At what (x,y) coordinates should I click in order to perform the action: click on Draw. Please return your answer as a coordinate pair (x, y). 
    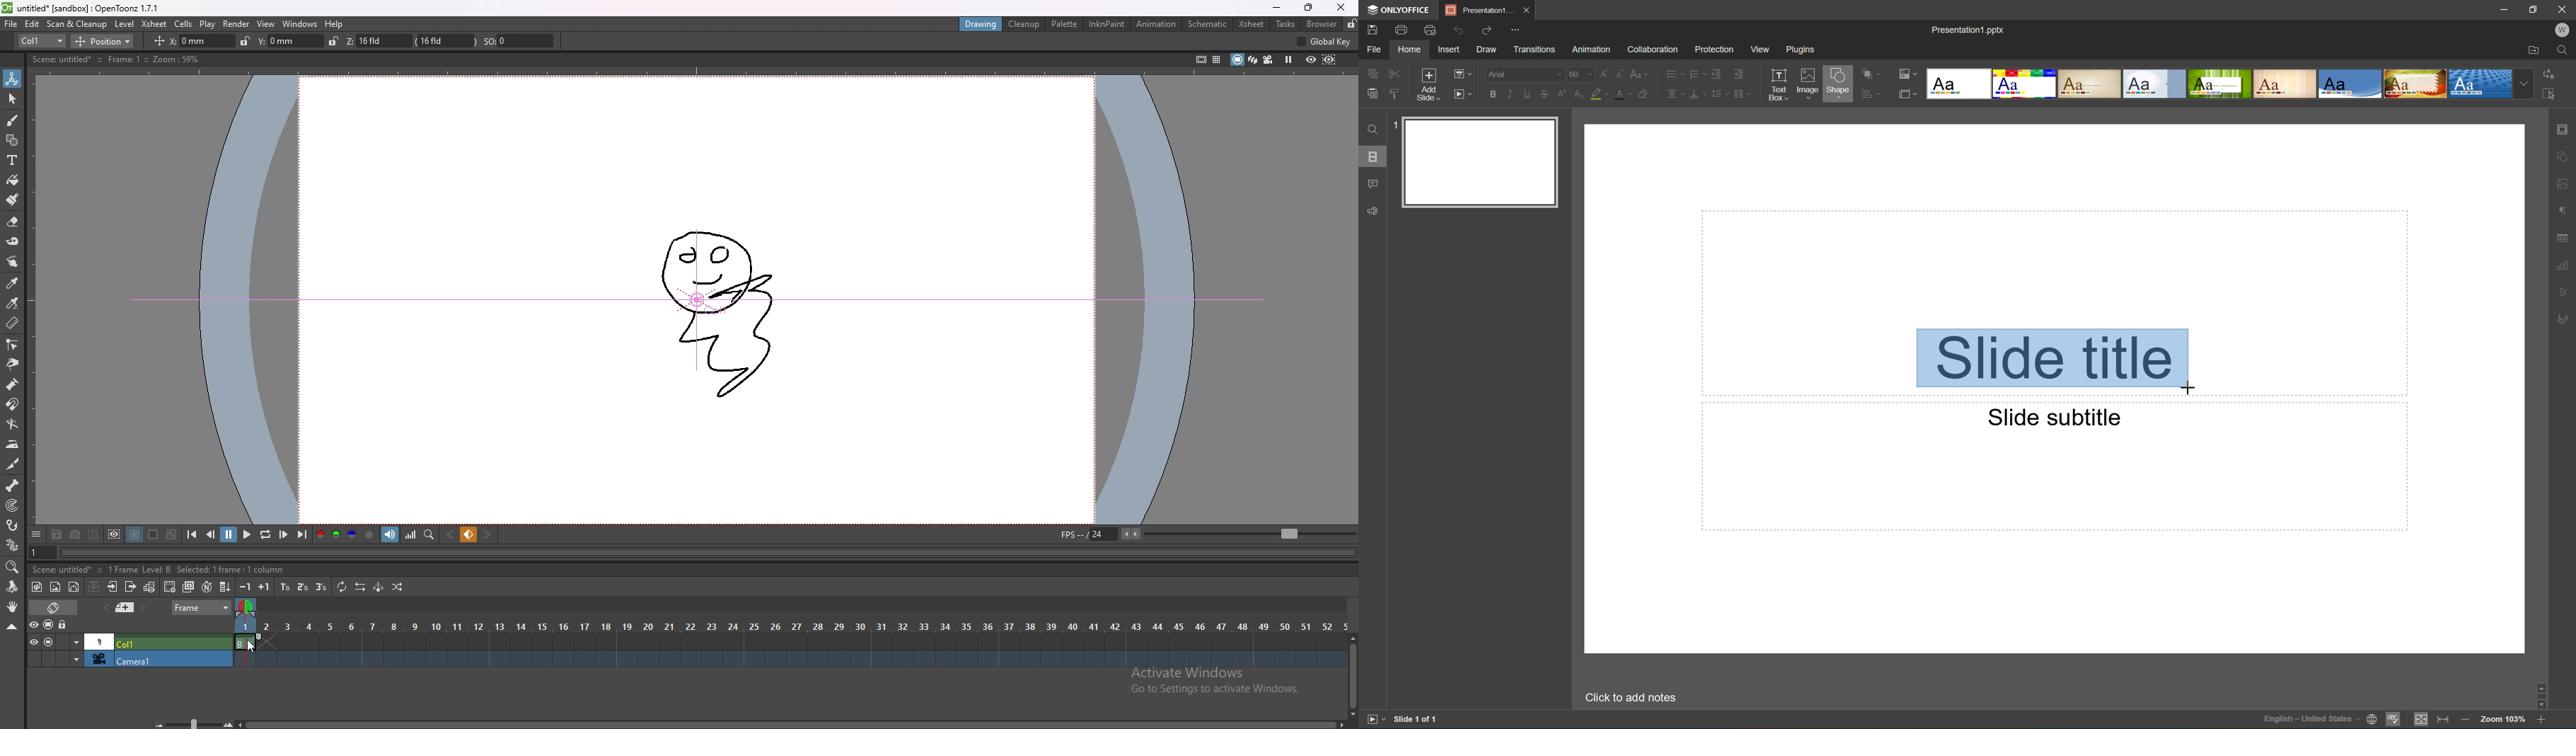
    Looking at the image, I should click on (1488, 50).